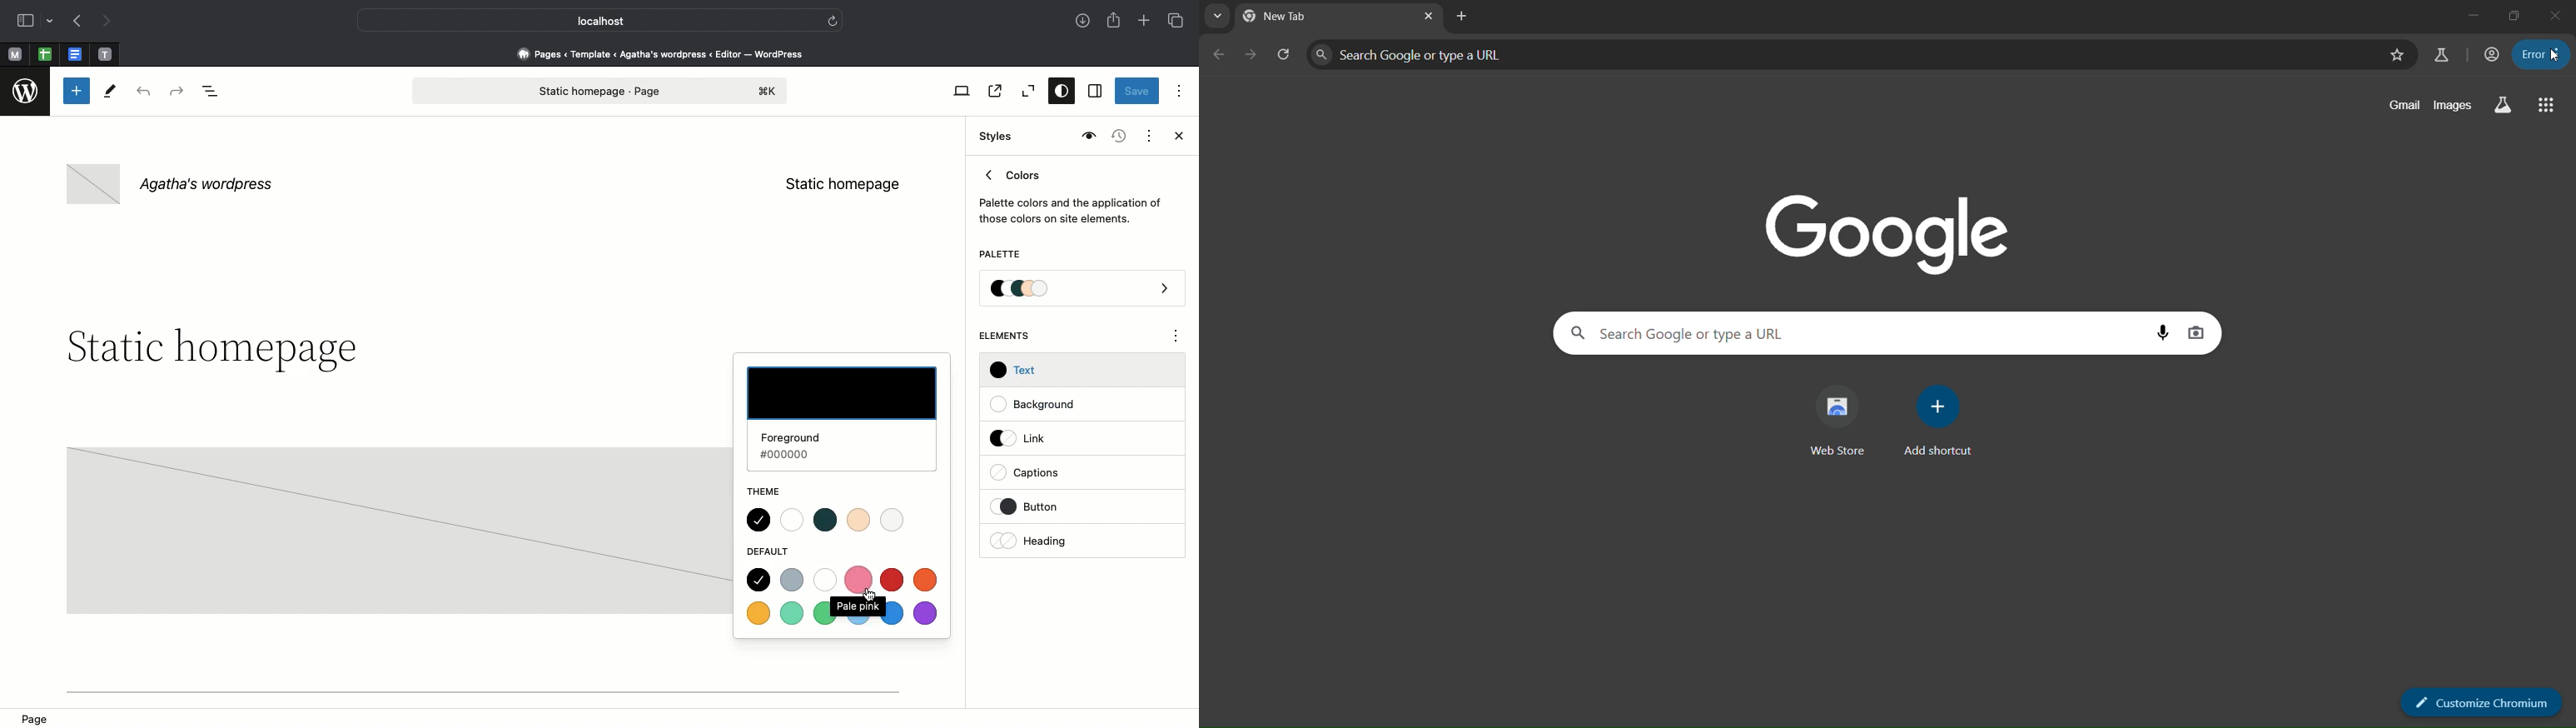 The width and height of the screenshot is (2576, 728). Describe the element at coordinates (2500, 105) in the screenshot. I see `search labs` at that location.